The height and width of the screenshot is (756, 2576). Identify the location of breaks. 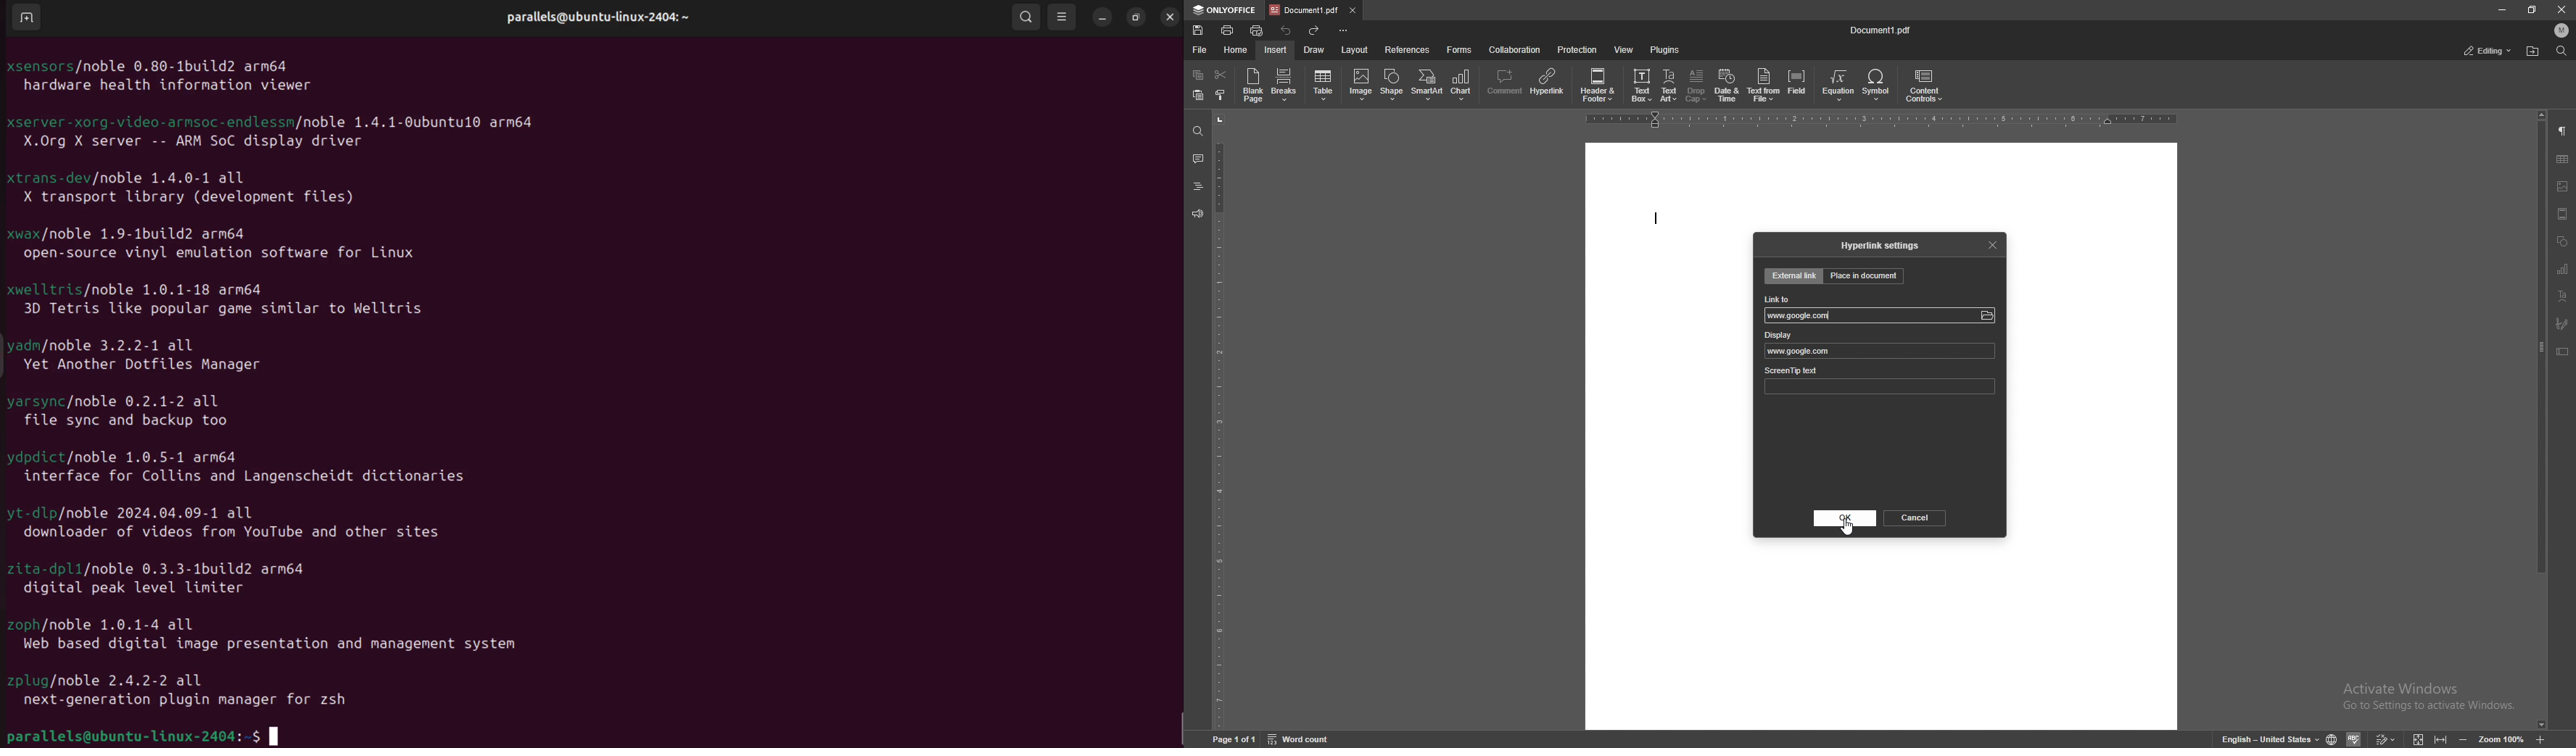
(1284, 84).